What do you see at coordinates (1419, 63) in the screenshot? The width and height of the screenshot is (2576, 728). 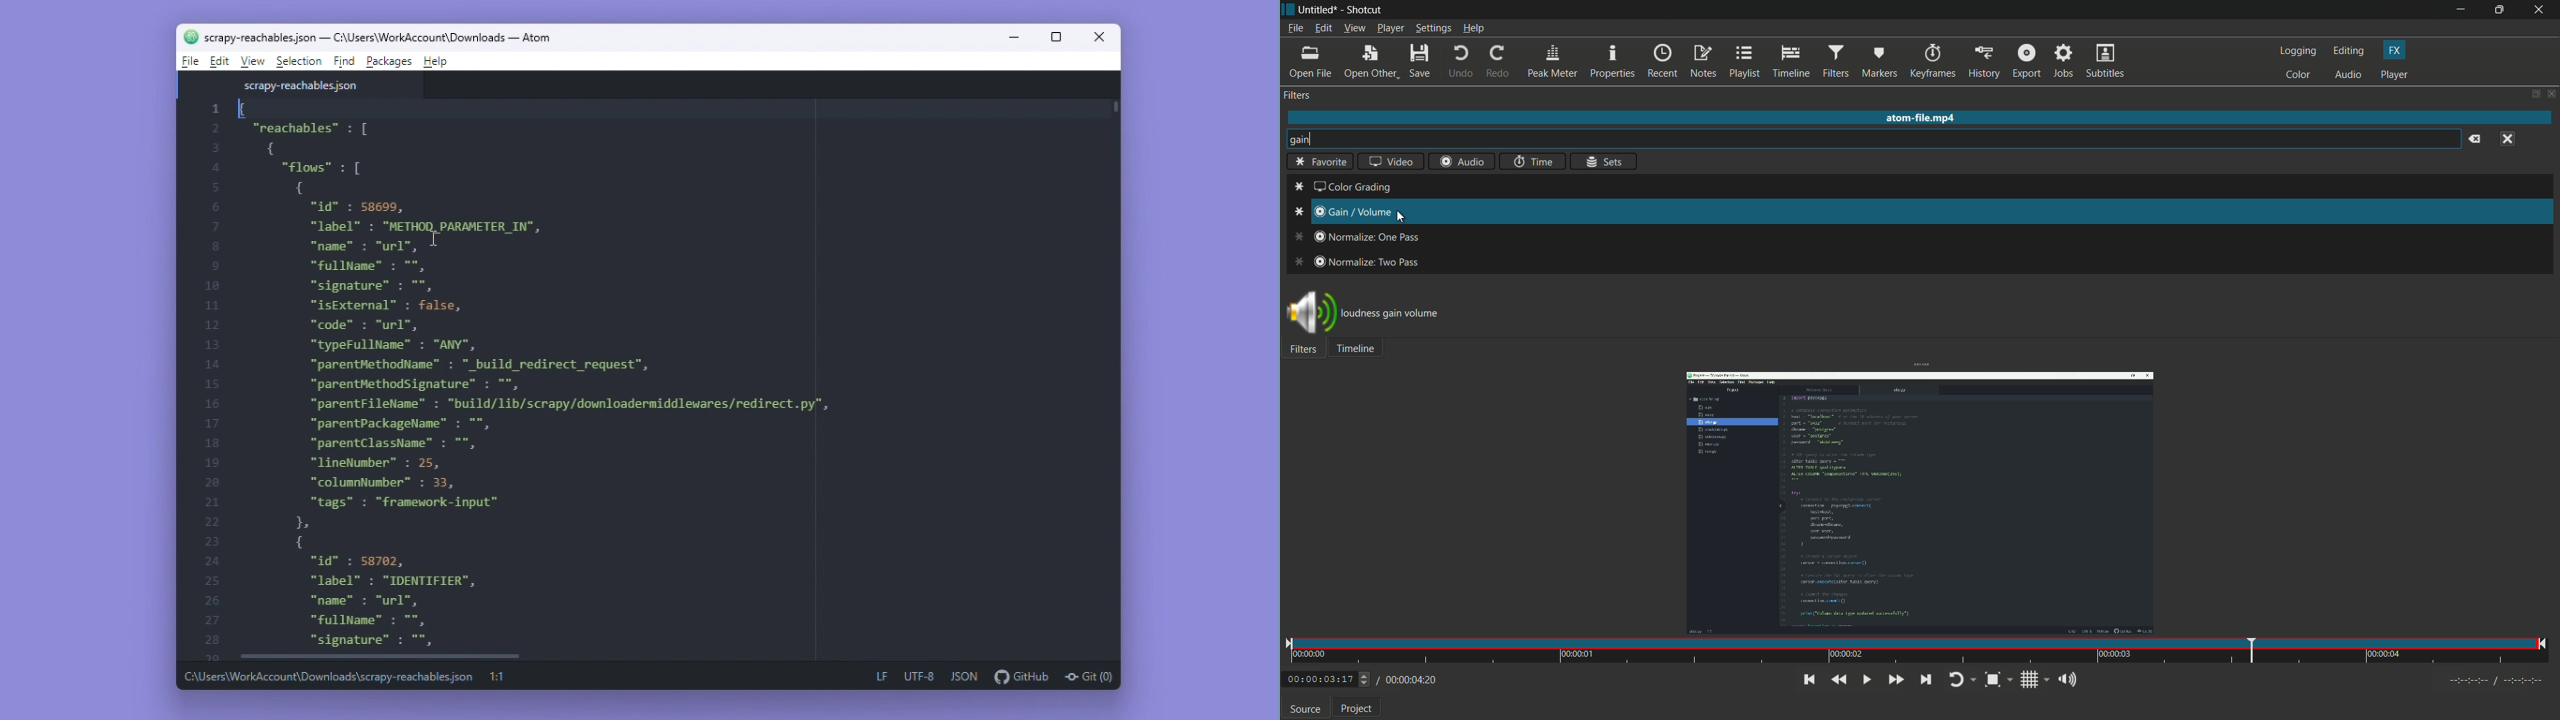 I see `save` at bounding box center [1419, 63].